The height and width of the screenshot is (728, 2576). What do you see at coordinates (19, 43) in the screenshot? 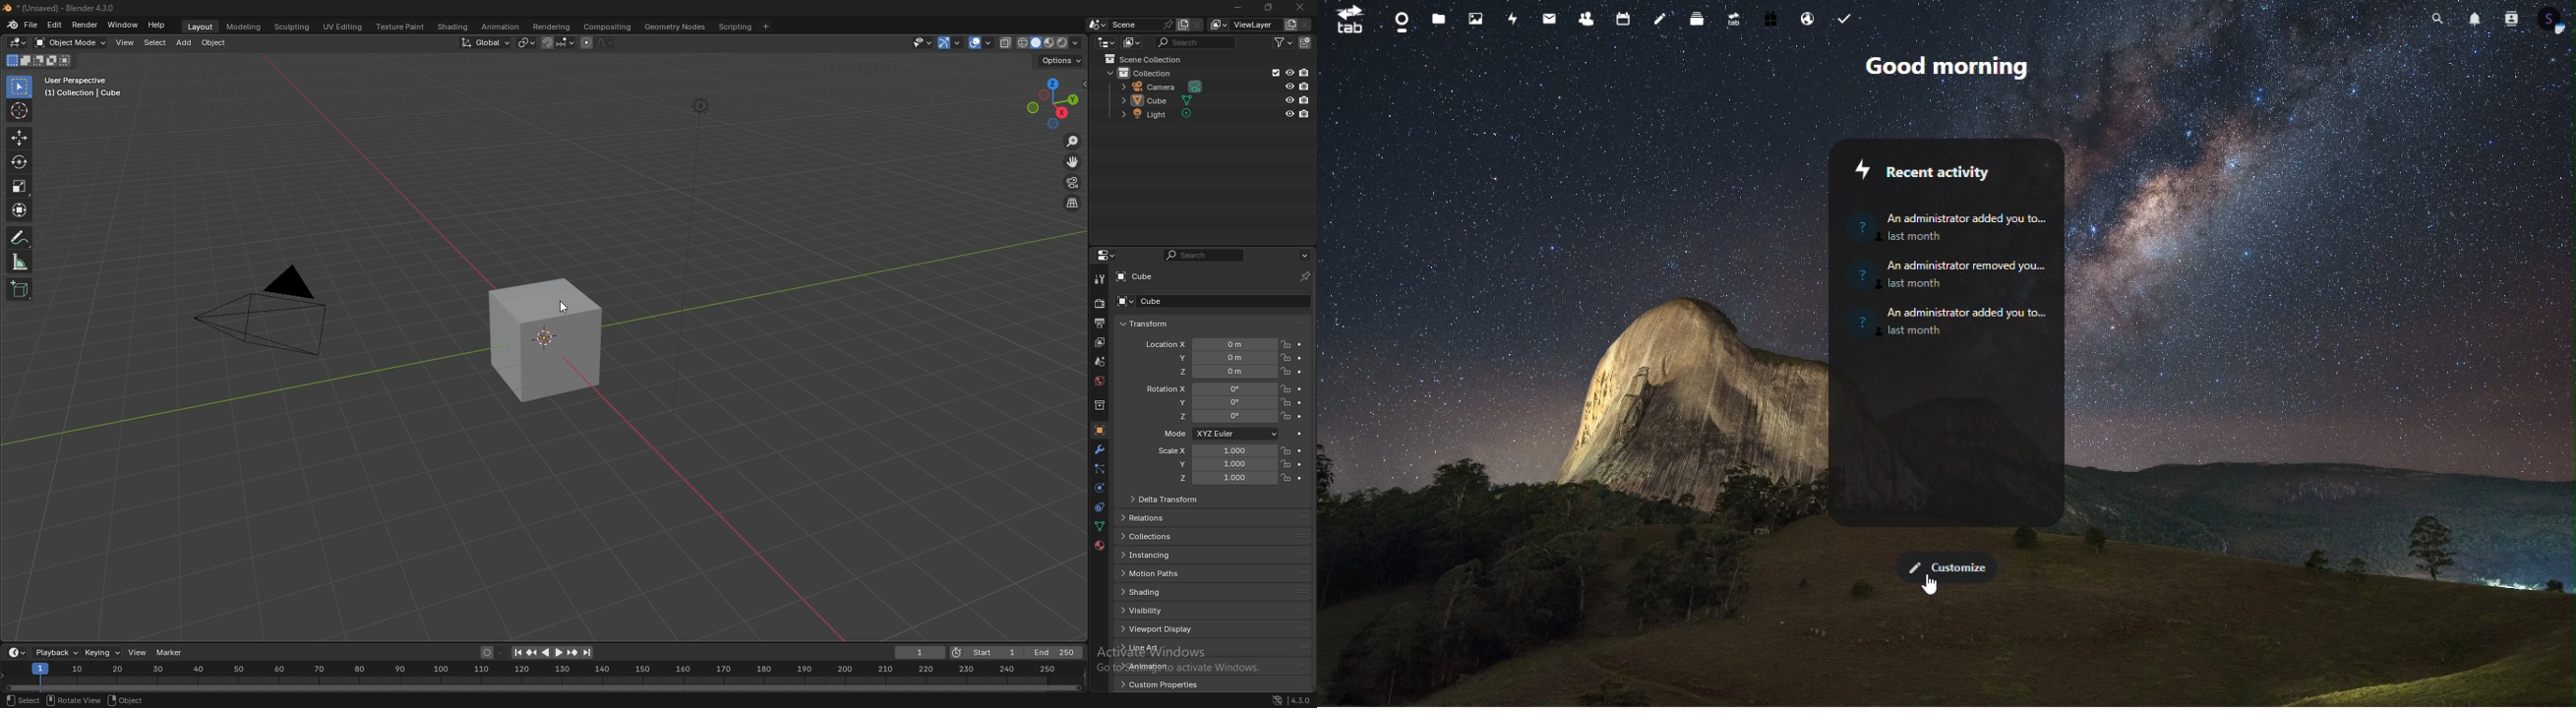
I see `editor type` at bounding box center [19, 43].